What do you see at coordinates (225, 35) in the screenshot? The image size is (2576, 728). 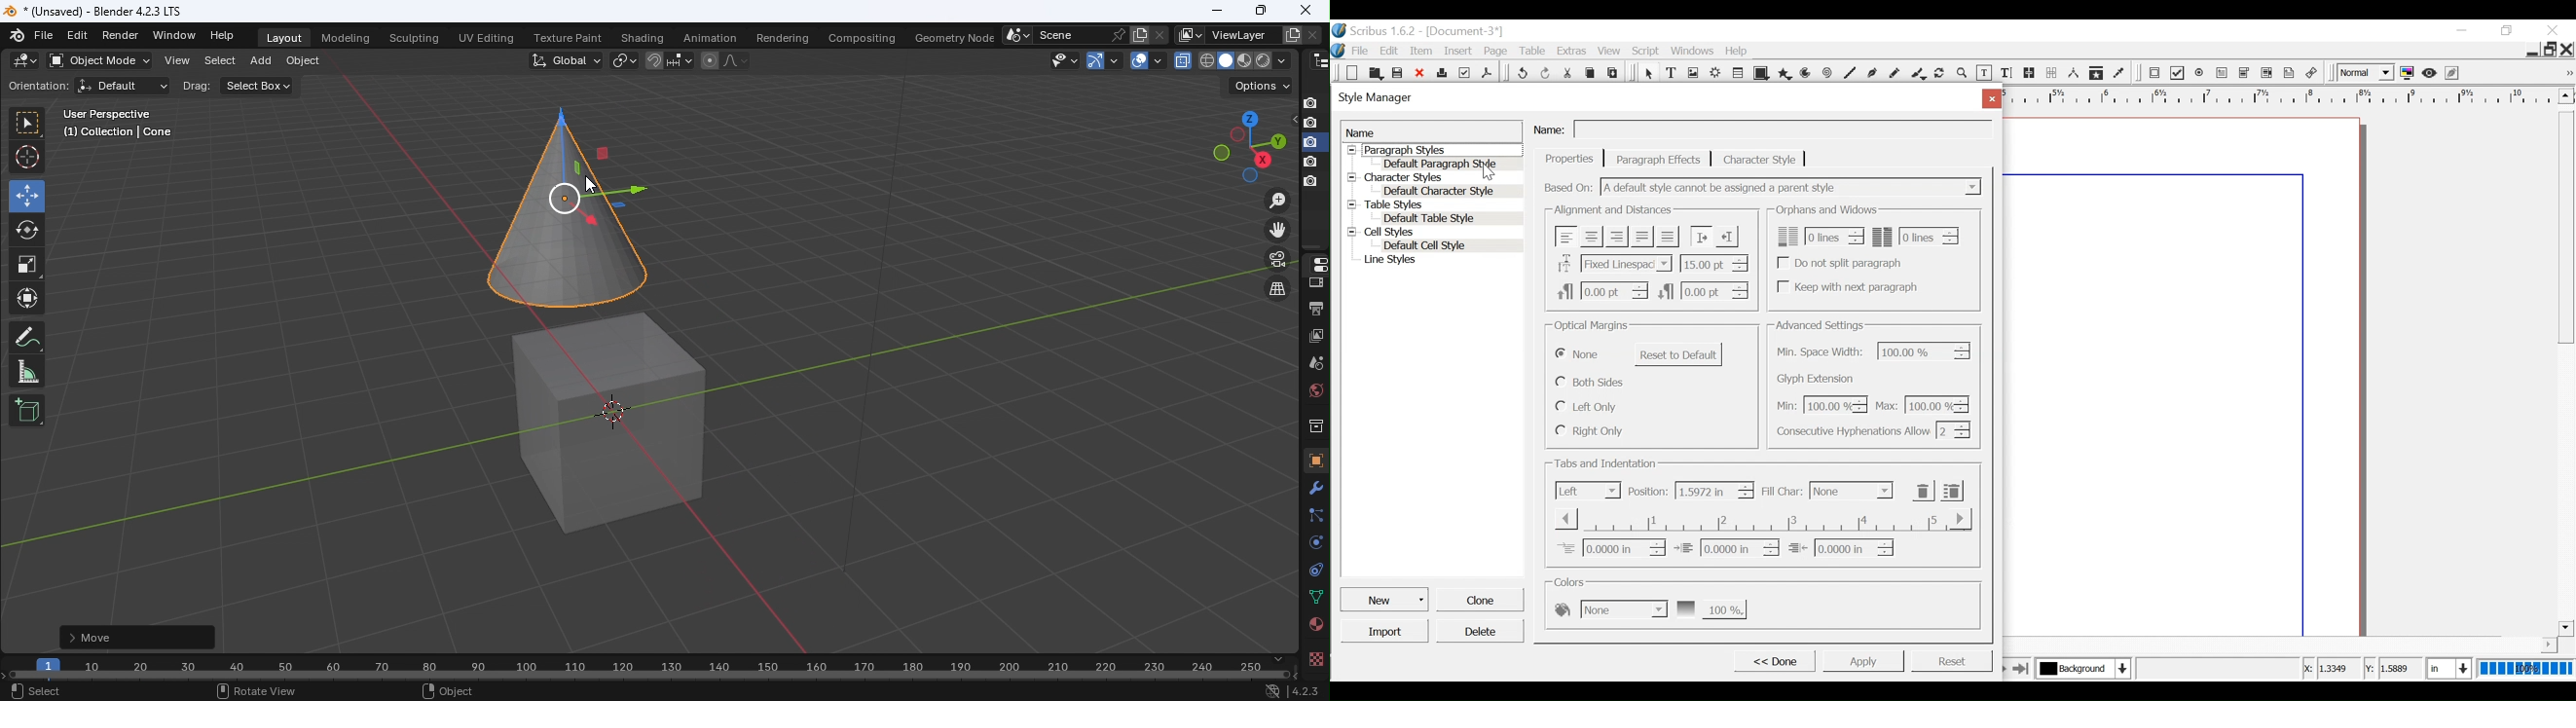 I see `Help` at bounding box center [225, 35].